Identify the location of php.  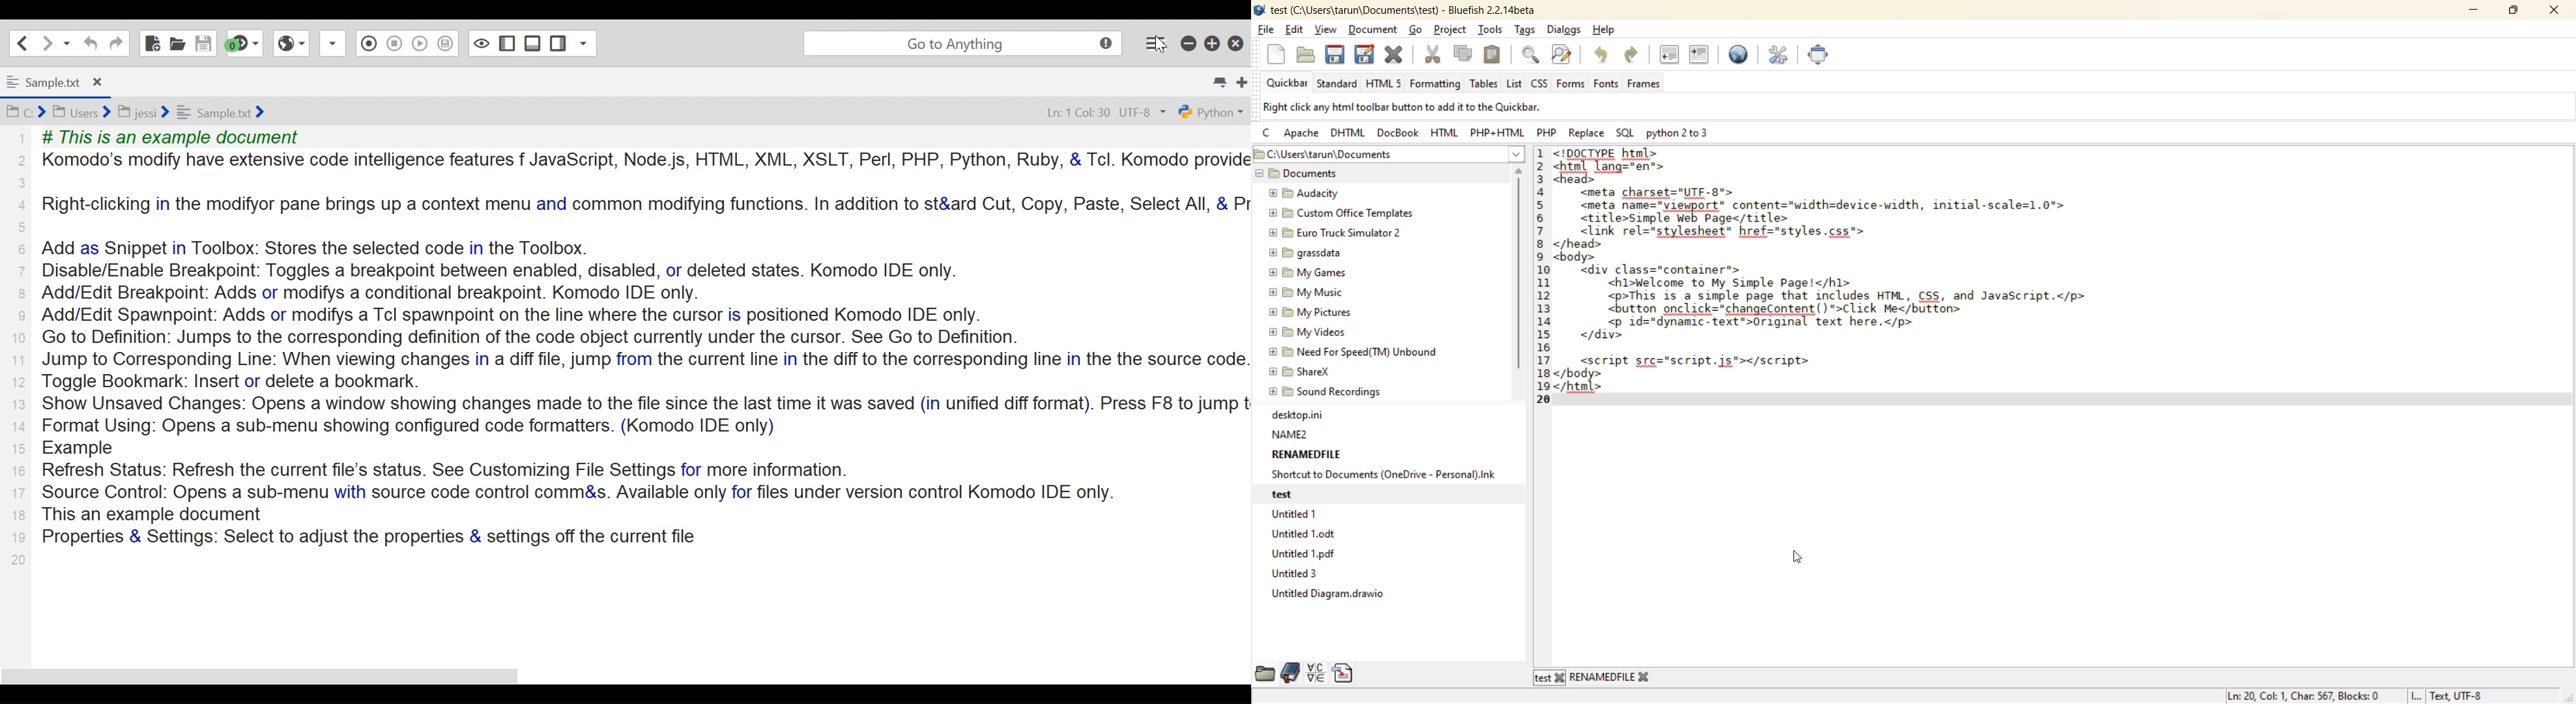
(1550, 135).